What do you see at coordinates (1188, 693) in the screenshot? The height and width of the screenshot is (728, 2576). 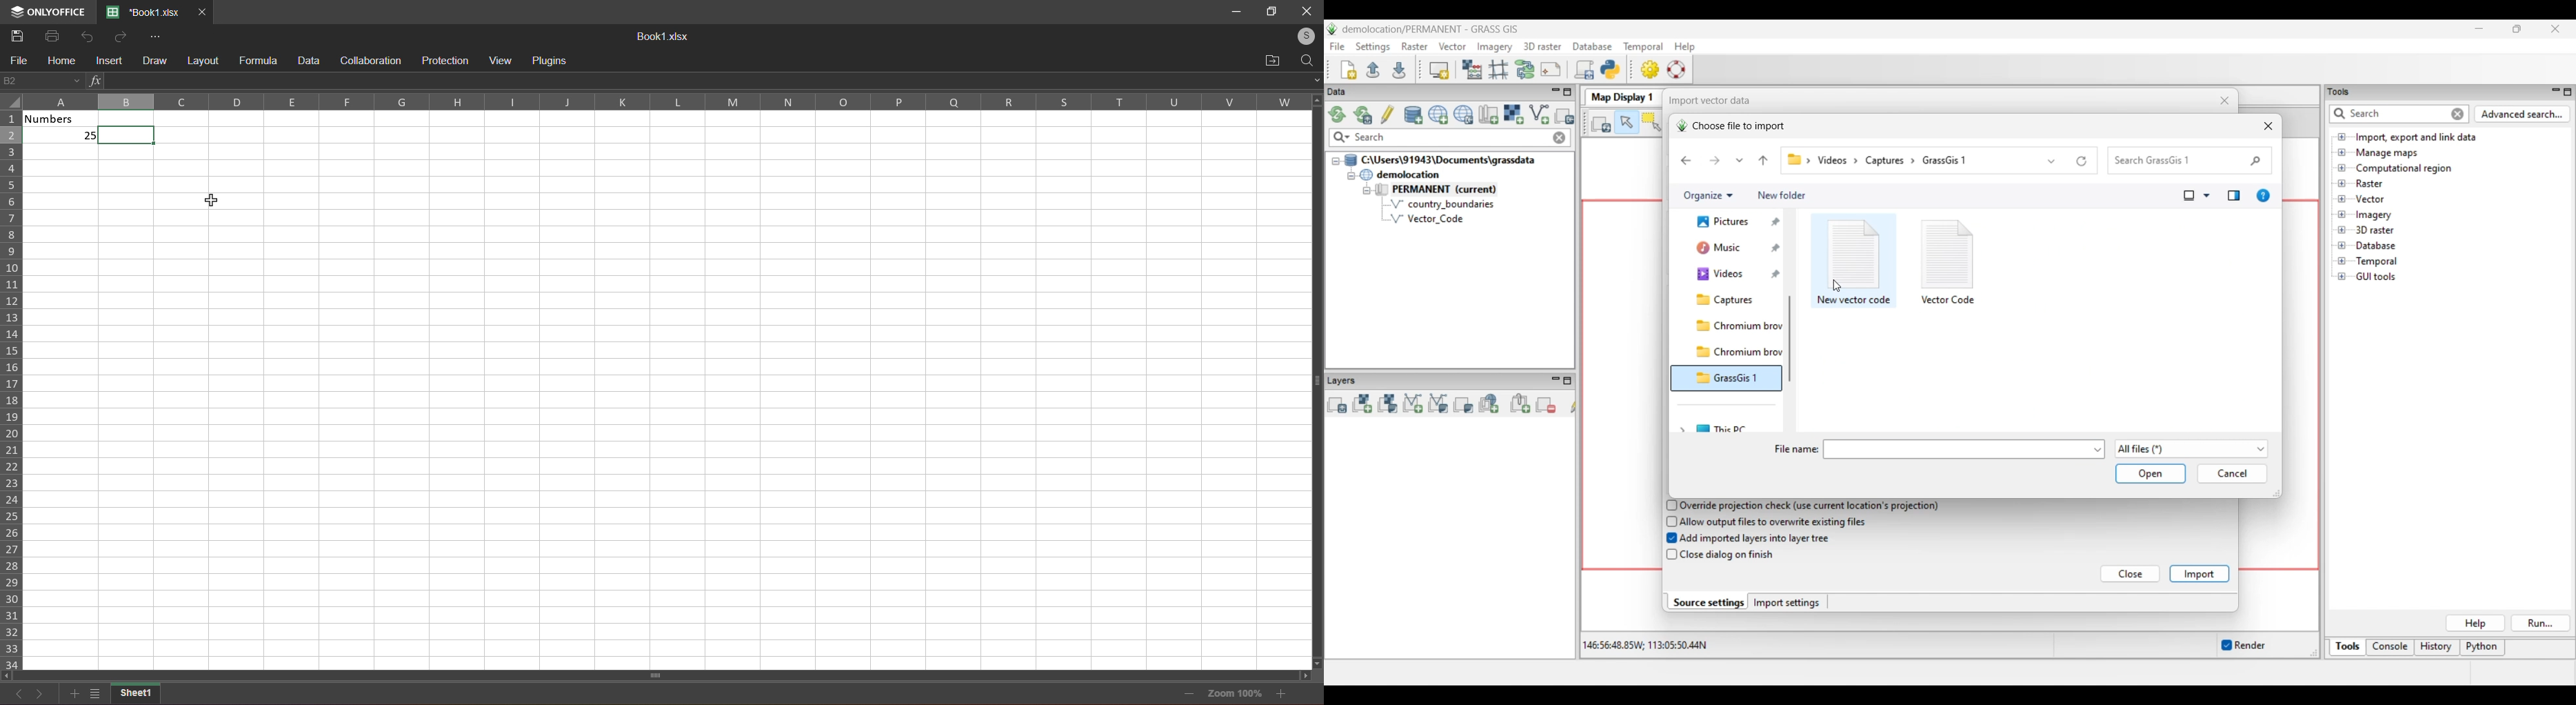 I see `zoom out` at bounding box center [1188, 693].